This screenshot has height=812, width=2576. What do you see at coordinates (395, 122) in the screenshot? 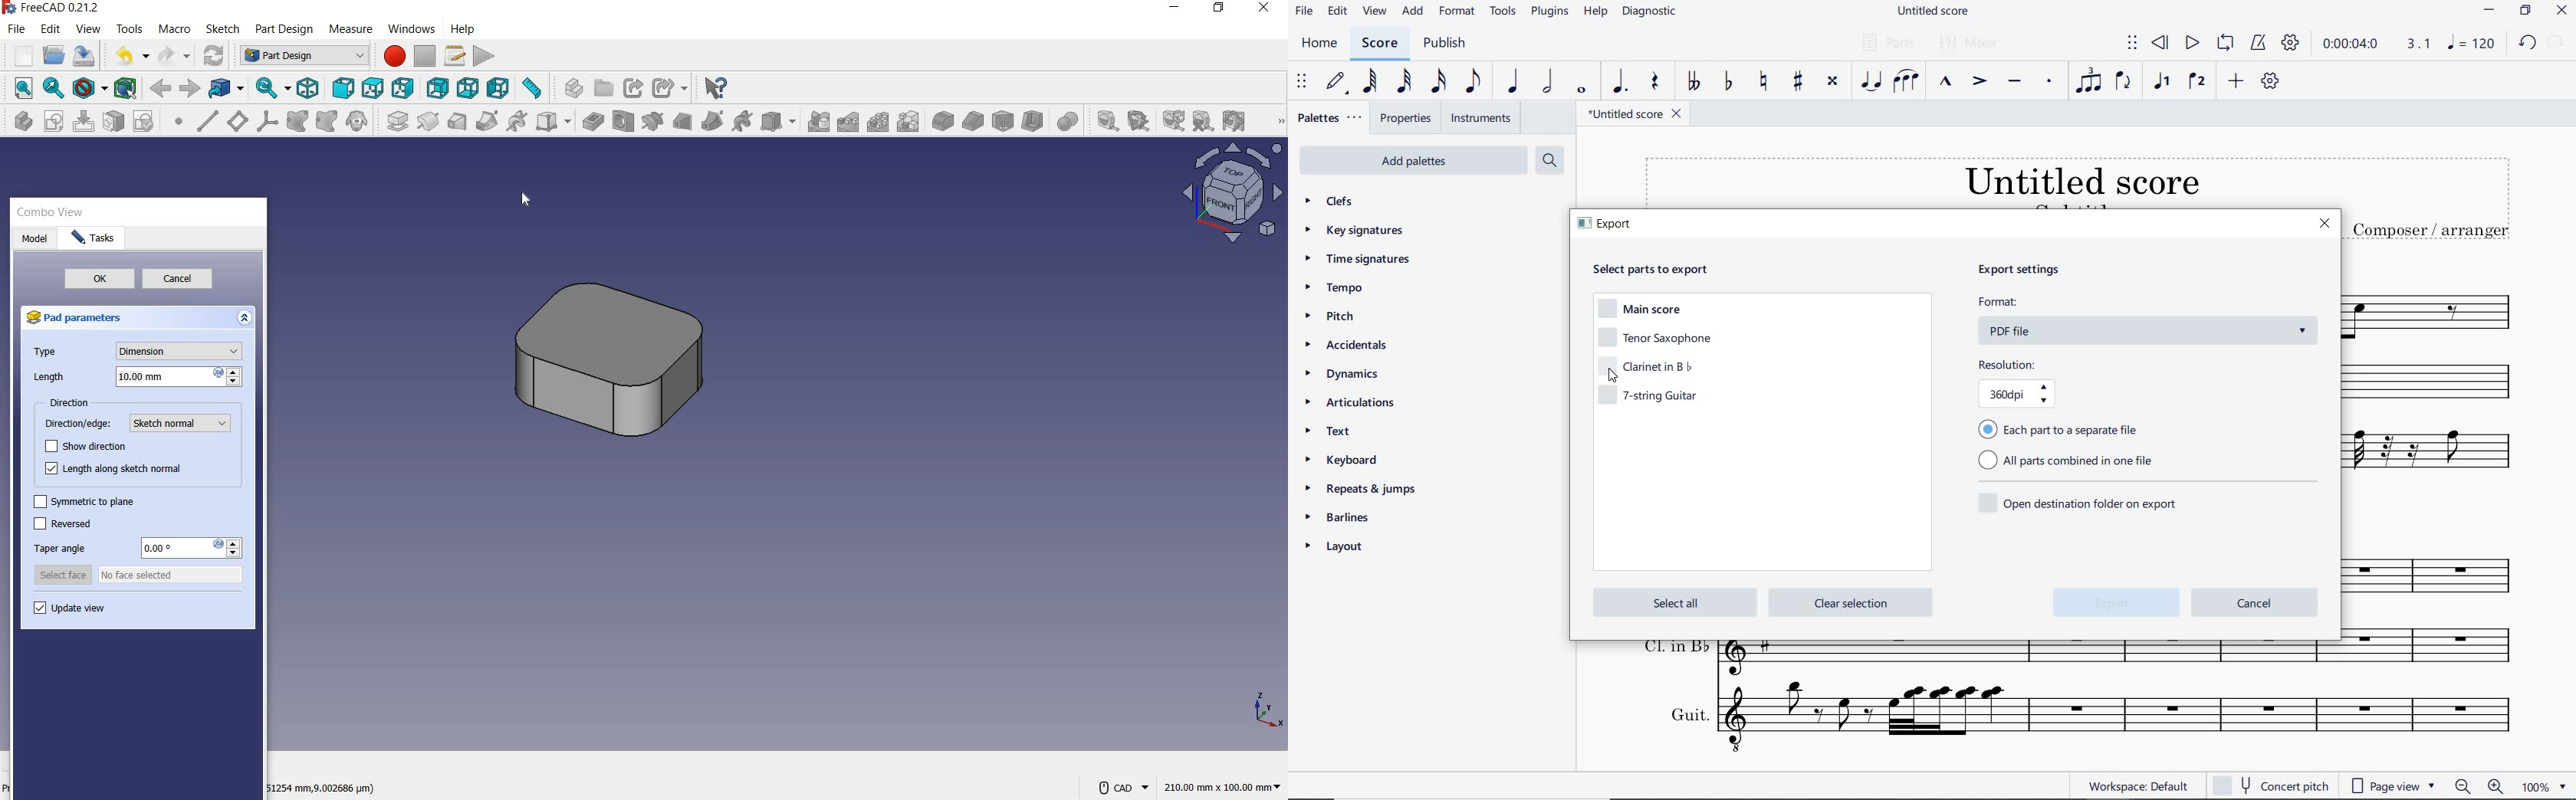
I see `pad` at bounding box center [395, 122].